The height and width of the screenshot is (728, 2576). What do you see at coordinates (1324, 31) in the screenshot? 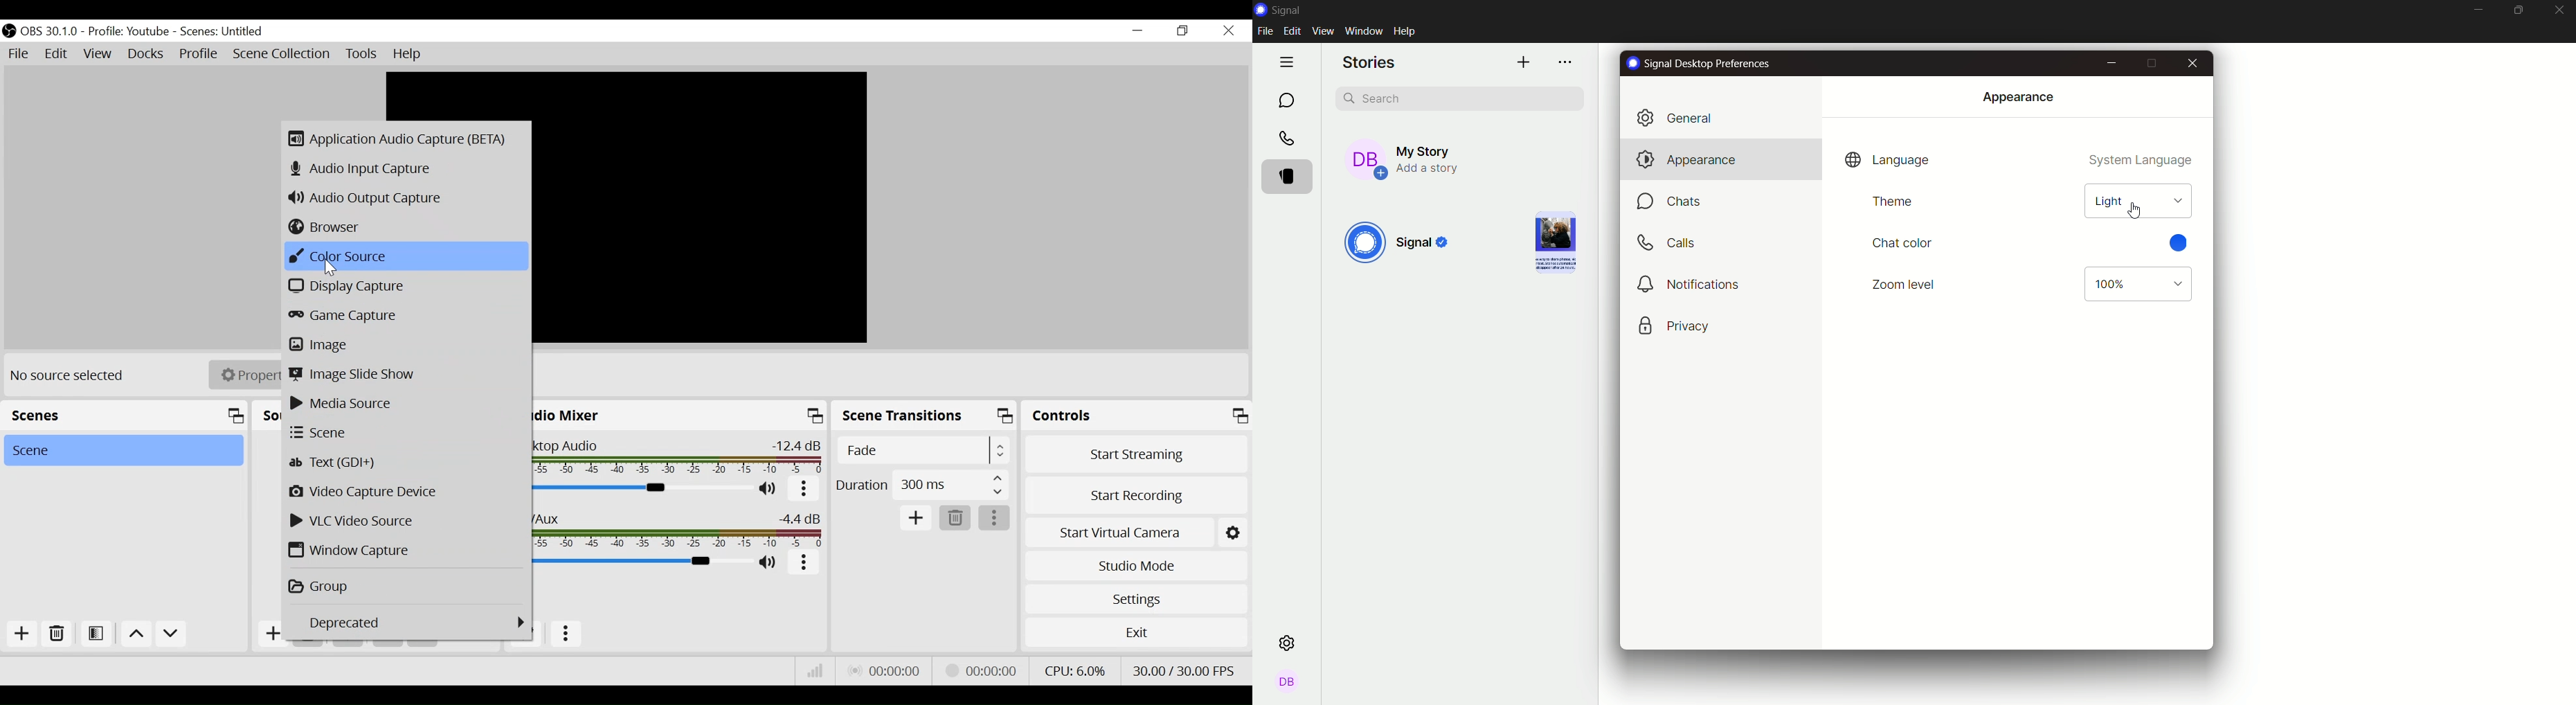
I see `view` at bounding box center [1324, 31].